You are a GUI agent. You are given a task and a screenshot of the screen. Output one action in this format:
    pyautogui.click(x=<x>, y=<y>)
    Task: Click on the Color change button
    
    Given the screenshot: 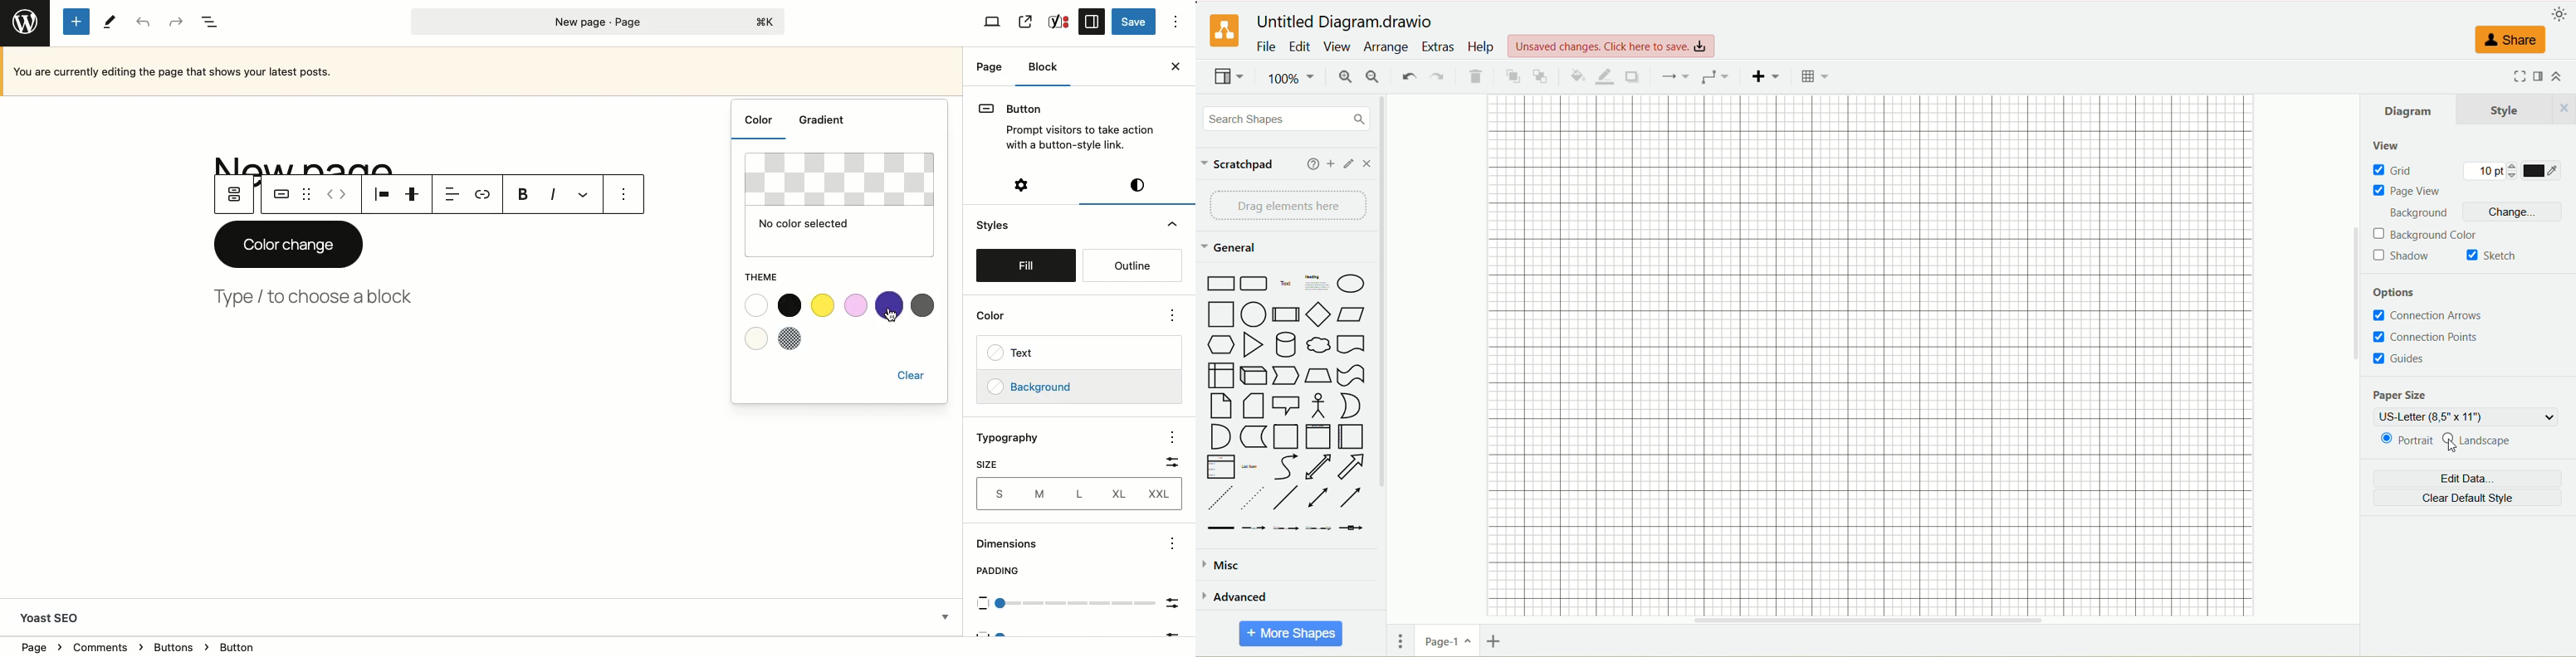 What is the action you would take?
    pyautogui.click(x=287, y=245)
    